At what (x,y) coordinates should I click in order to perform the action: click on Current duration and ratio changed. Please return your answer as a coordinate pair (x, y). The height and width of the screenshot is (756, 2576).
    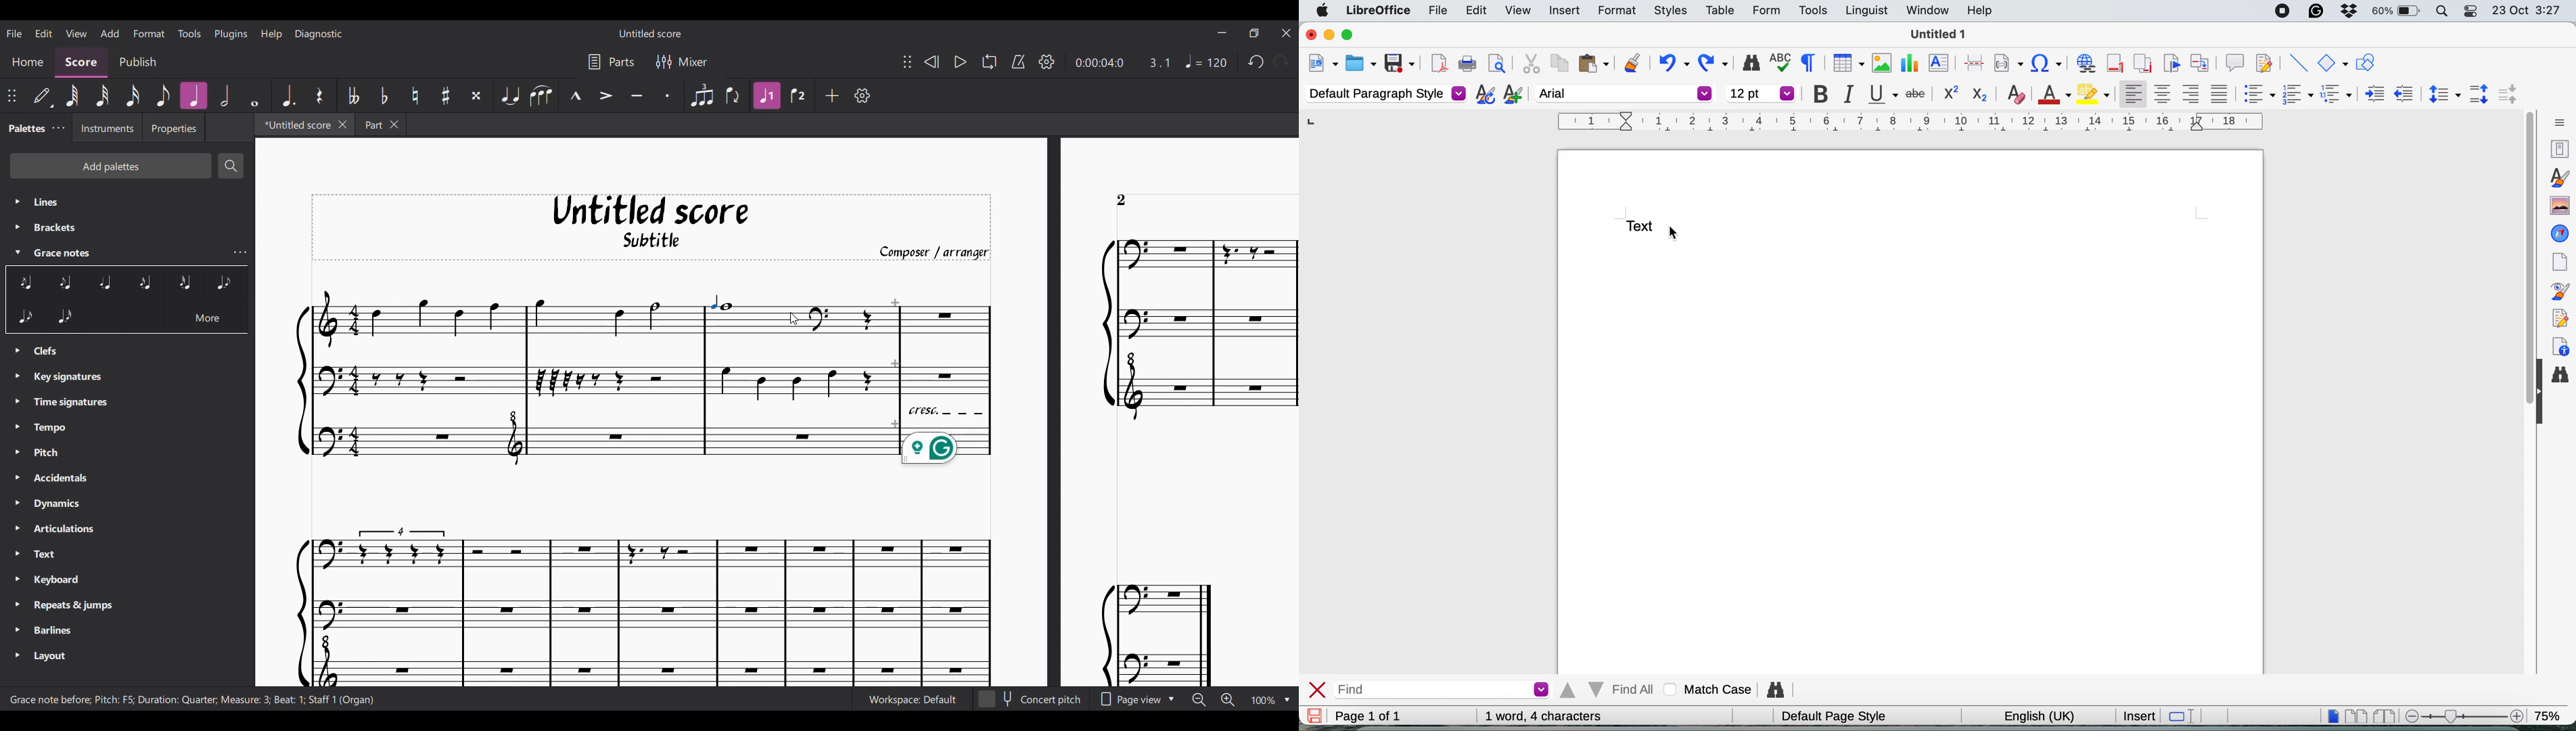
    Looking at the image, I should click on (1123, 62).